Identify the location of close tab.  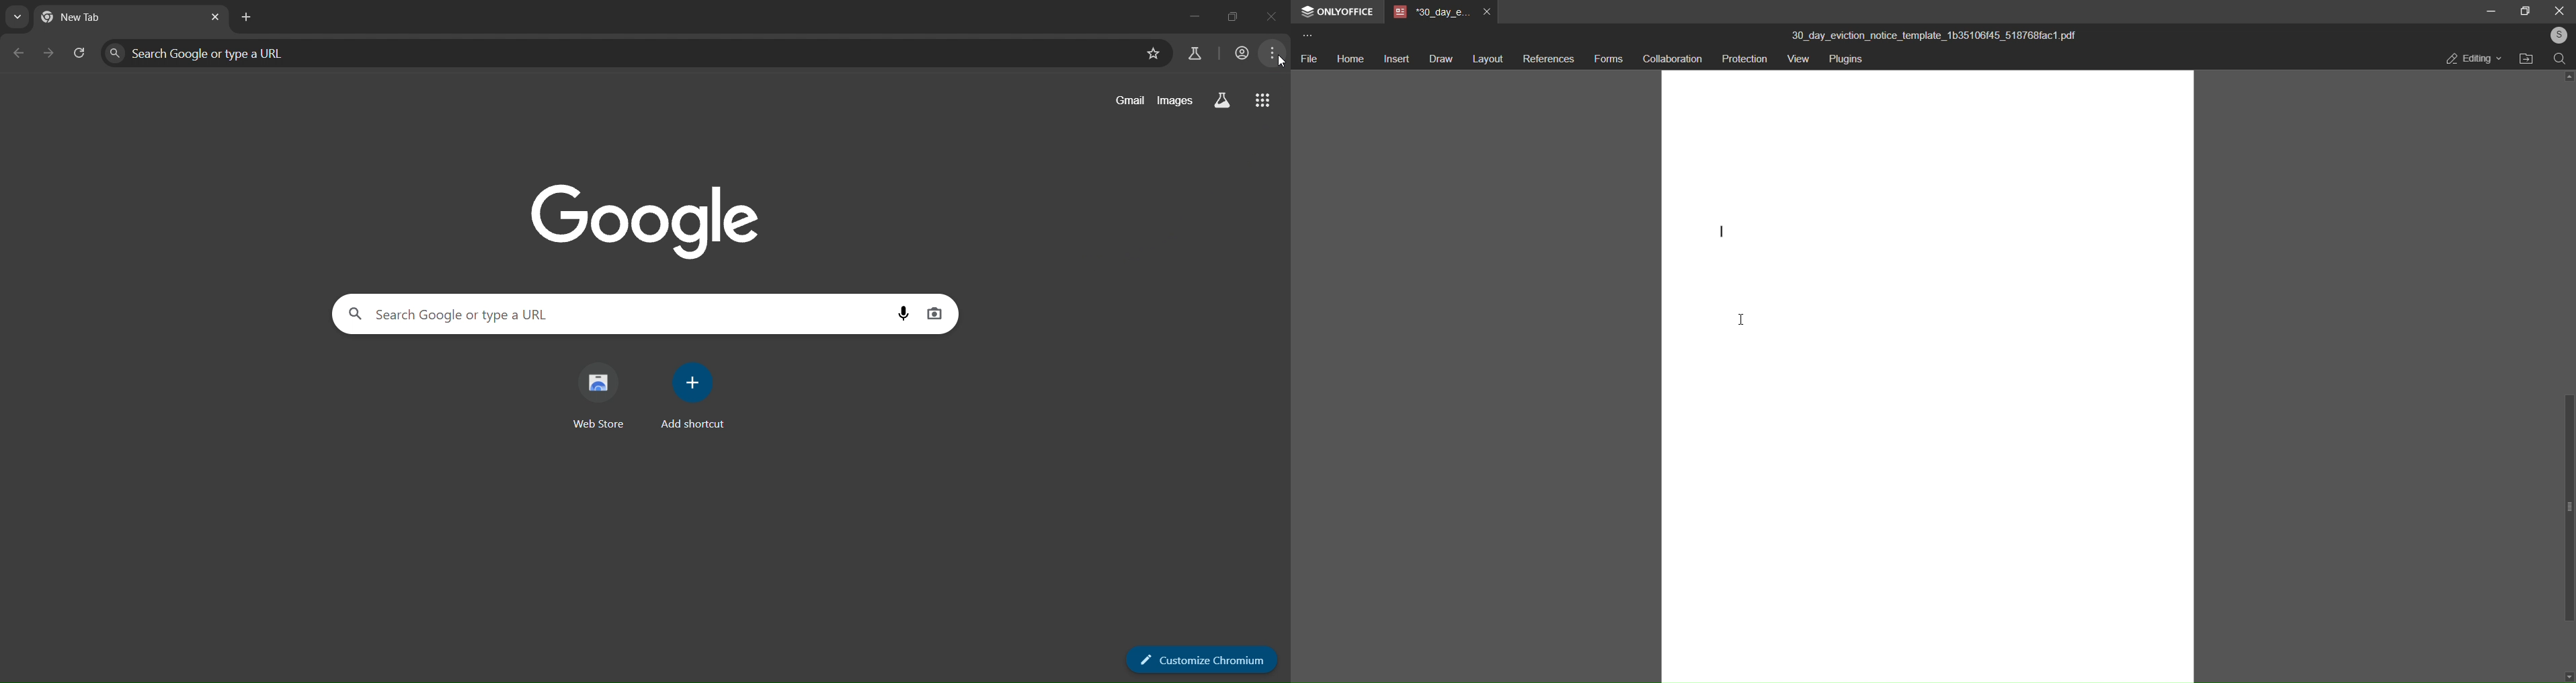
(1486, 13).